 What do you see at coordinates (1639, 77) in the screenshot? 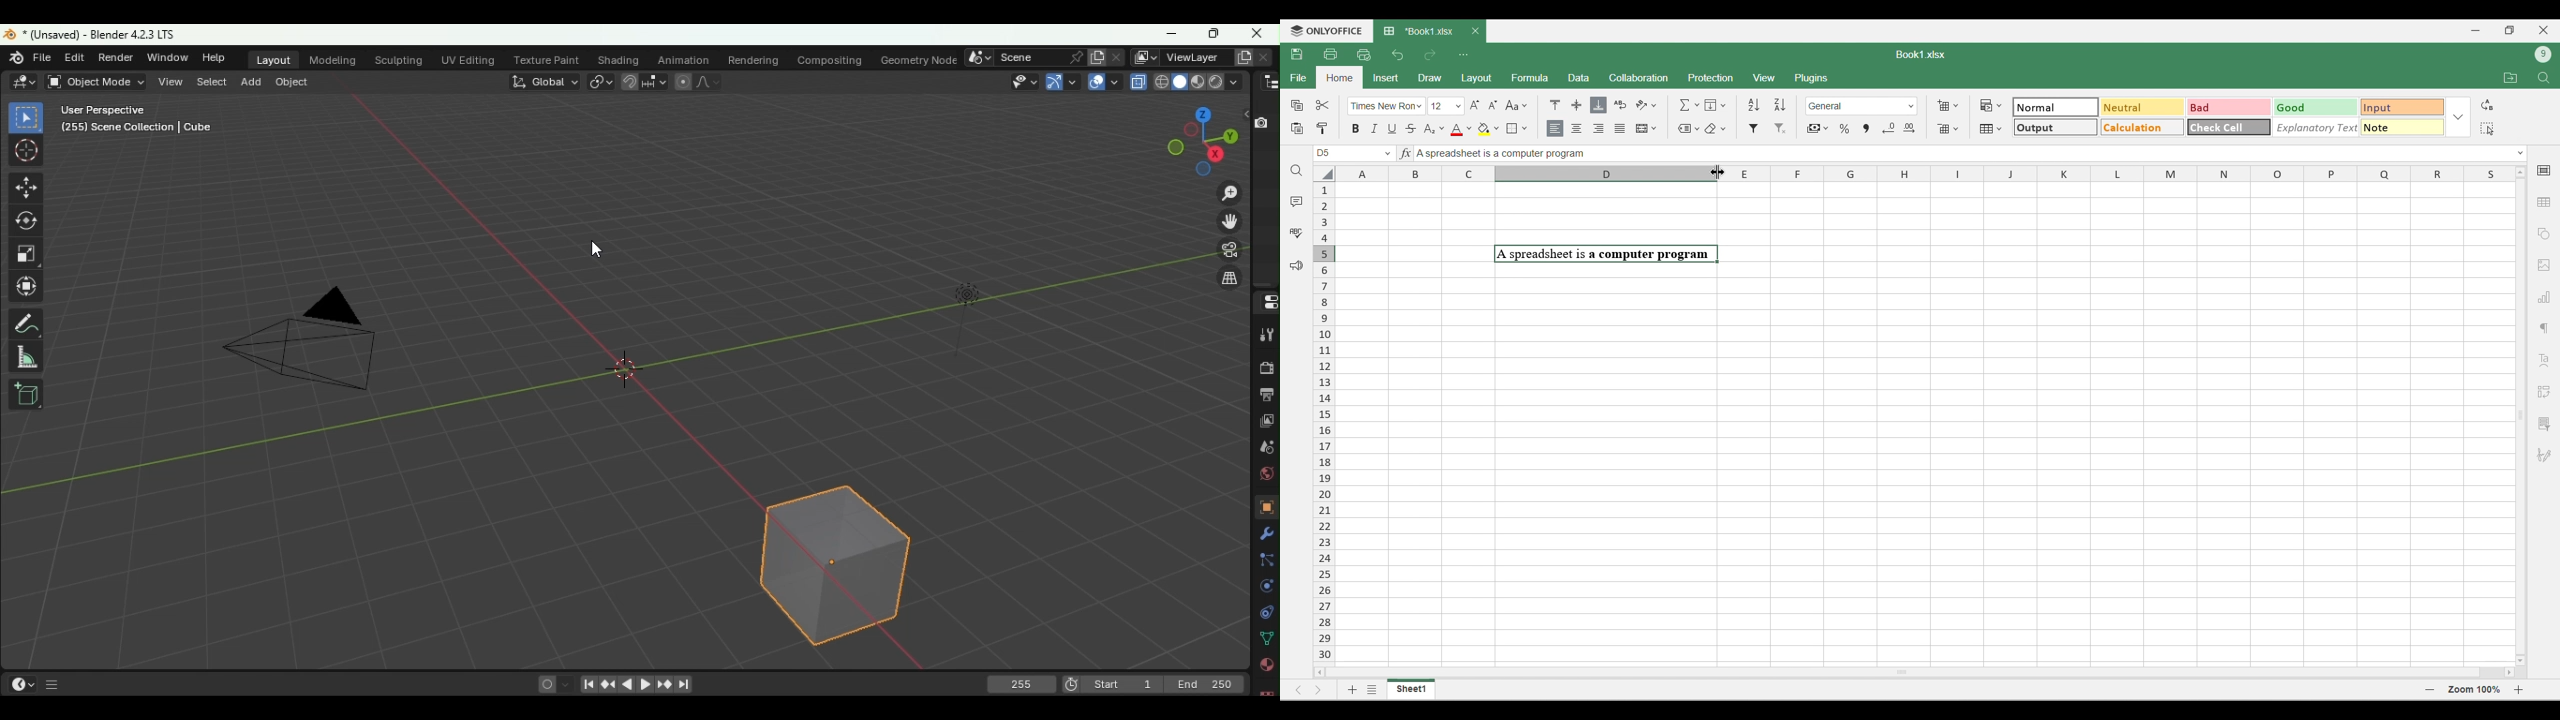
I see `Collaboration menu` at bounding box center [1639, 77].